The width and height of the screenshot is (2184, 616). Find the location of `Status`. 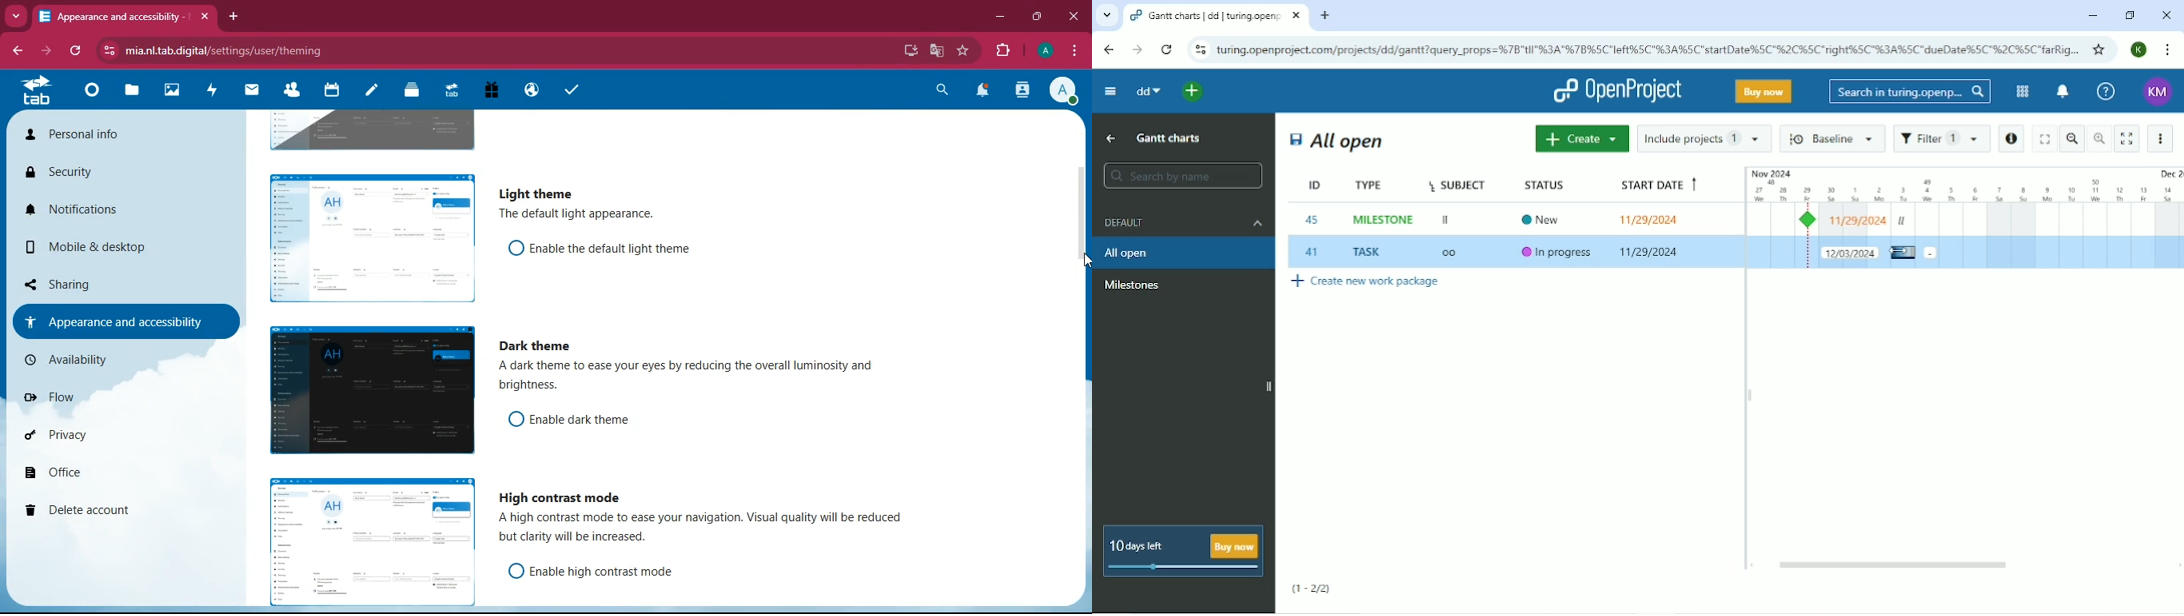

Status is located at coordinates (1549, 184).